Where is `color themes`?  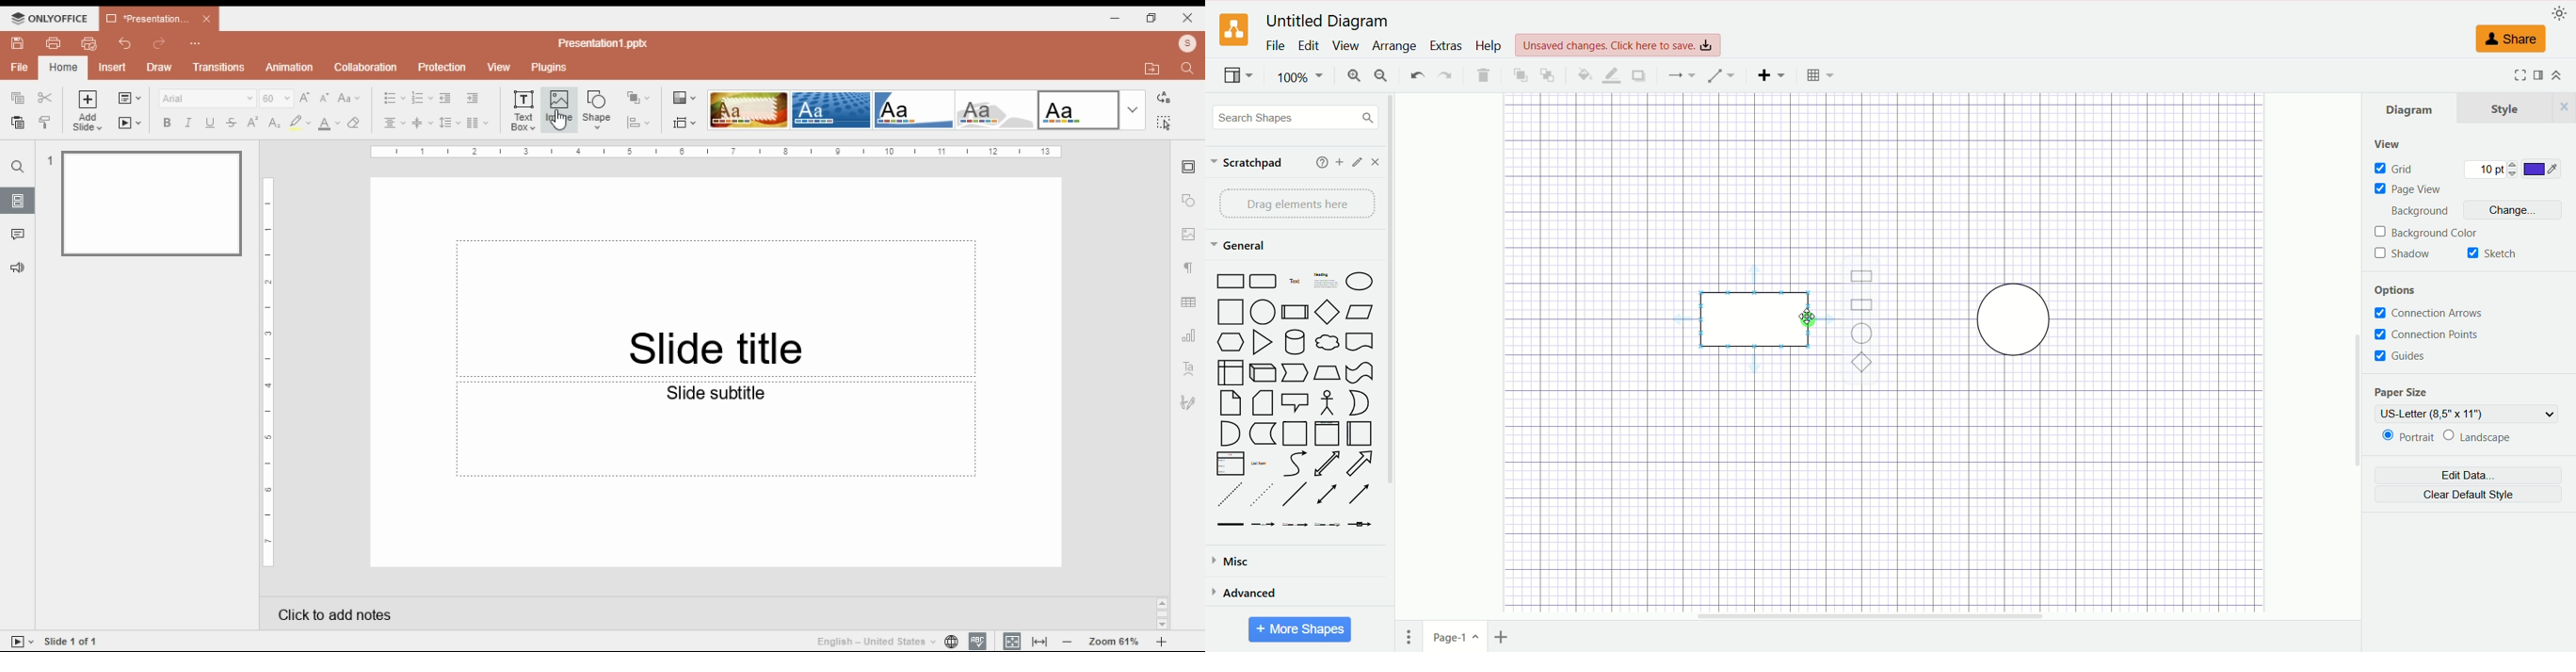 color themes is located at coordinates (682, 97).